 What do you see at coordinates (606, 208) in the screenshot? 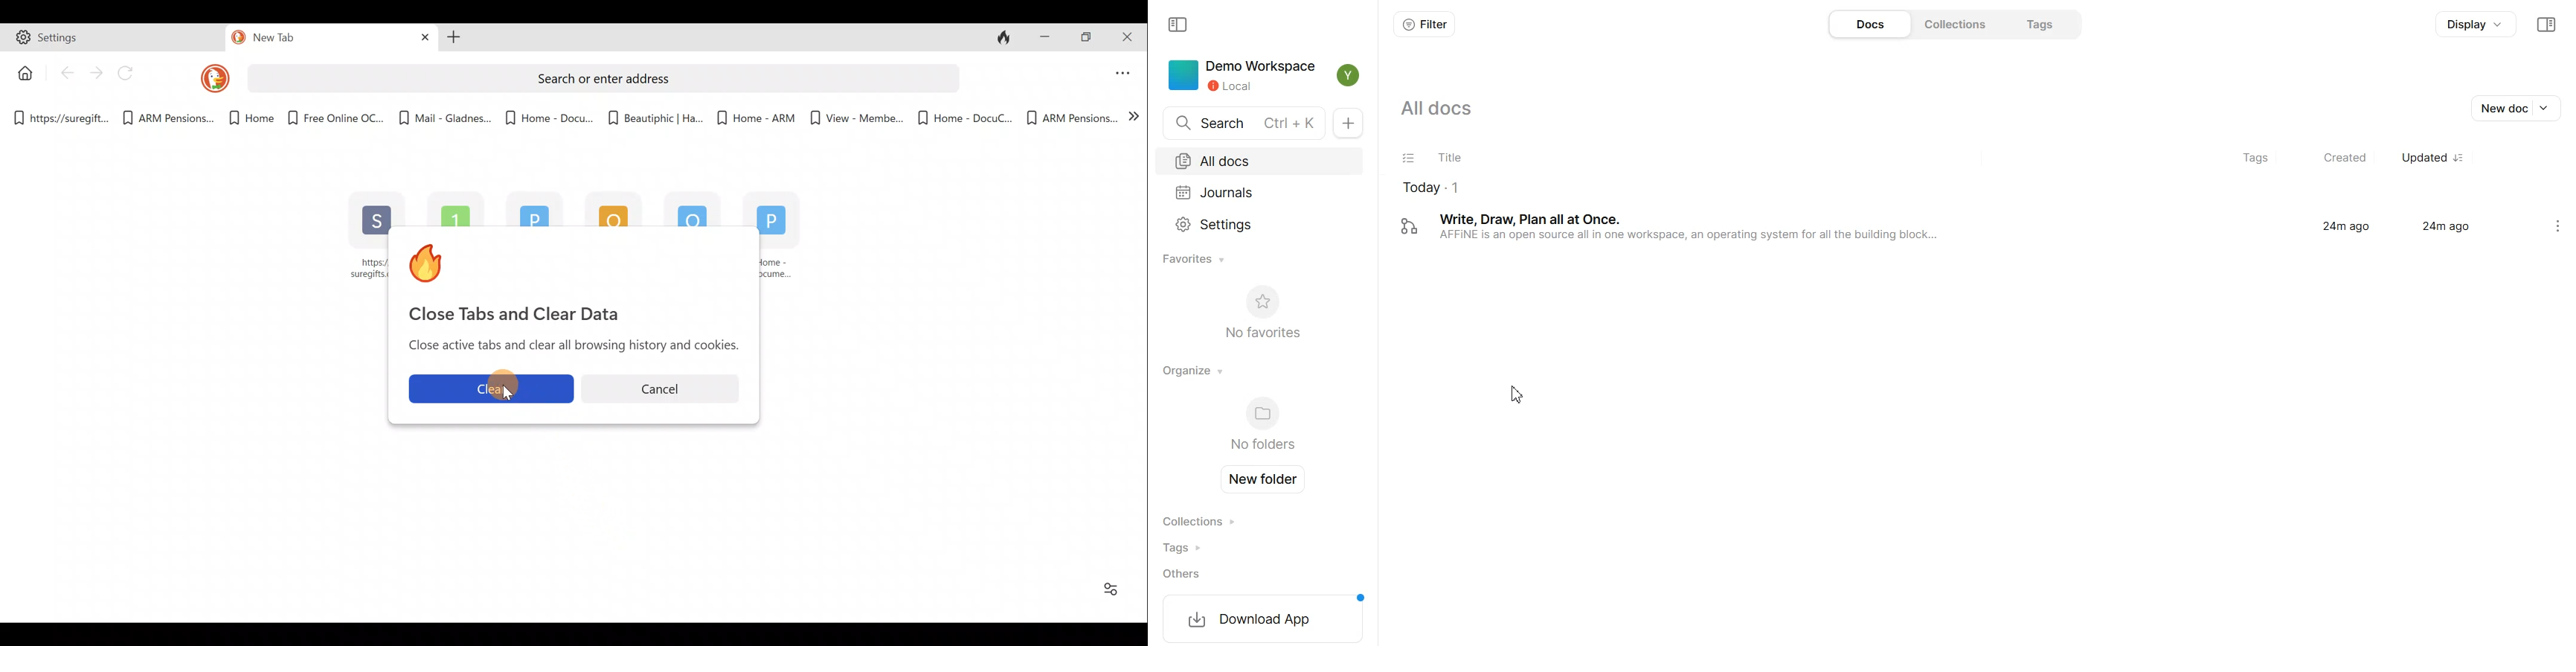
I see `Free Online
OCR - conve...` at bounding box center [606, 208].